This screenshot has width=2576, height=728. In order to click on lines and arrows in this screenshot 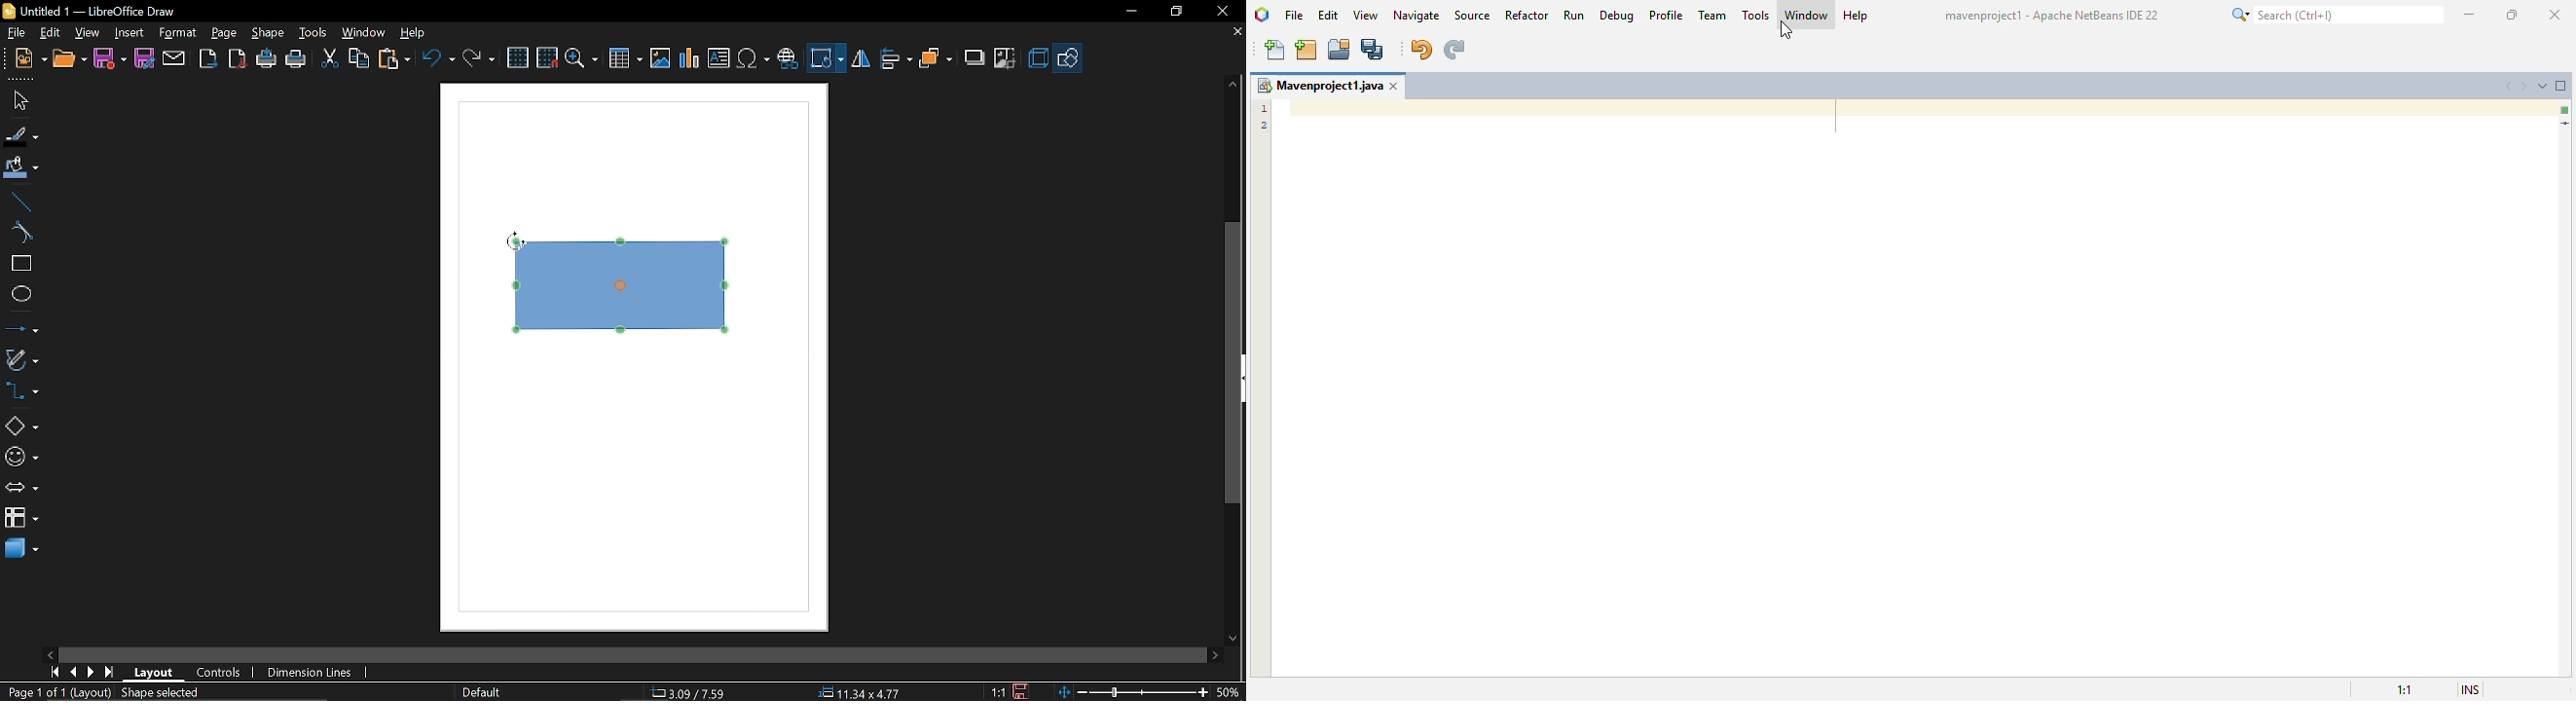, I will do `click(21, 330)`.